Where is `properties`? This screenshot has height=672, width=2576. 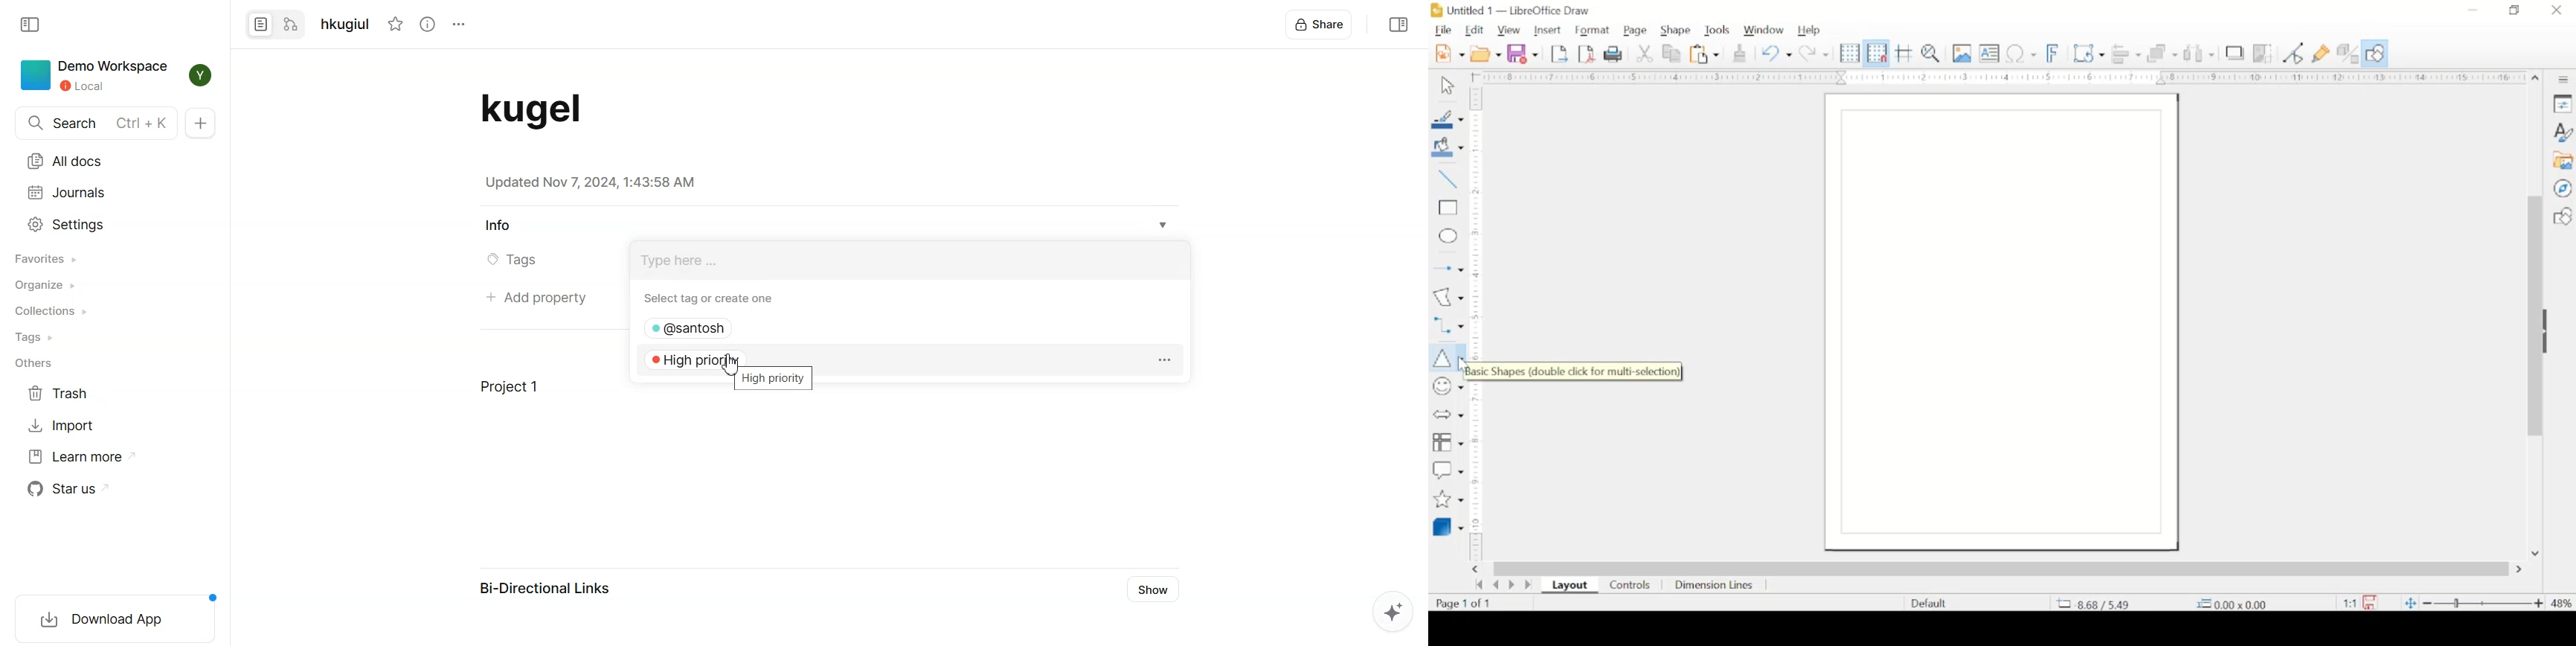
properties is located at coordinates (2563, 103).